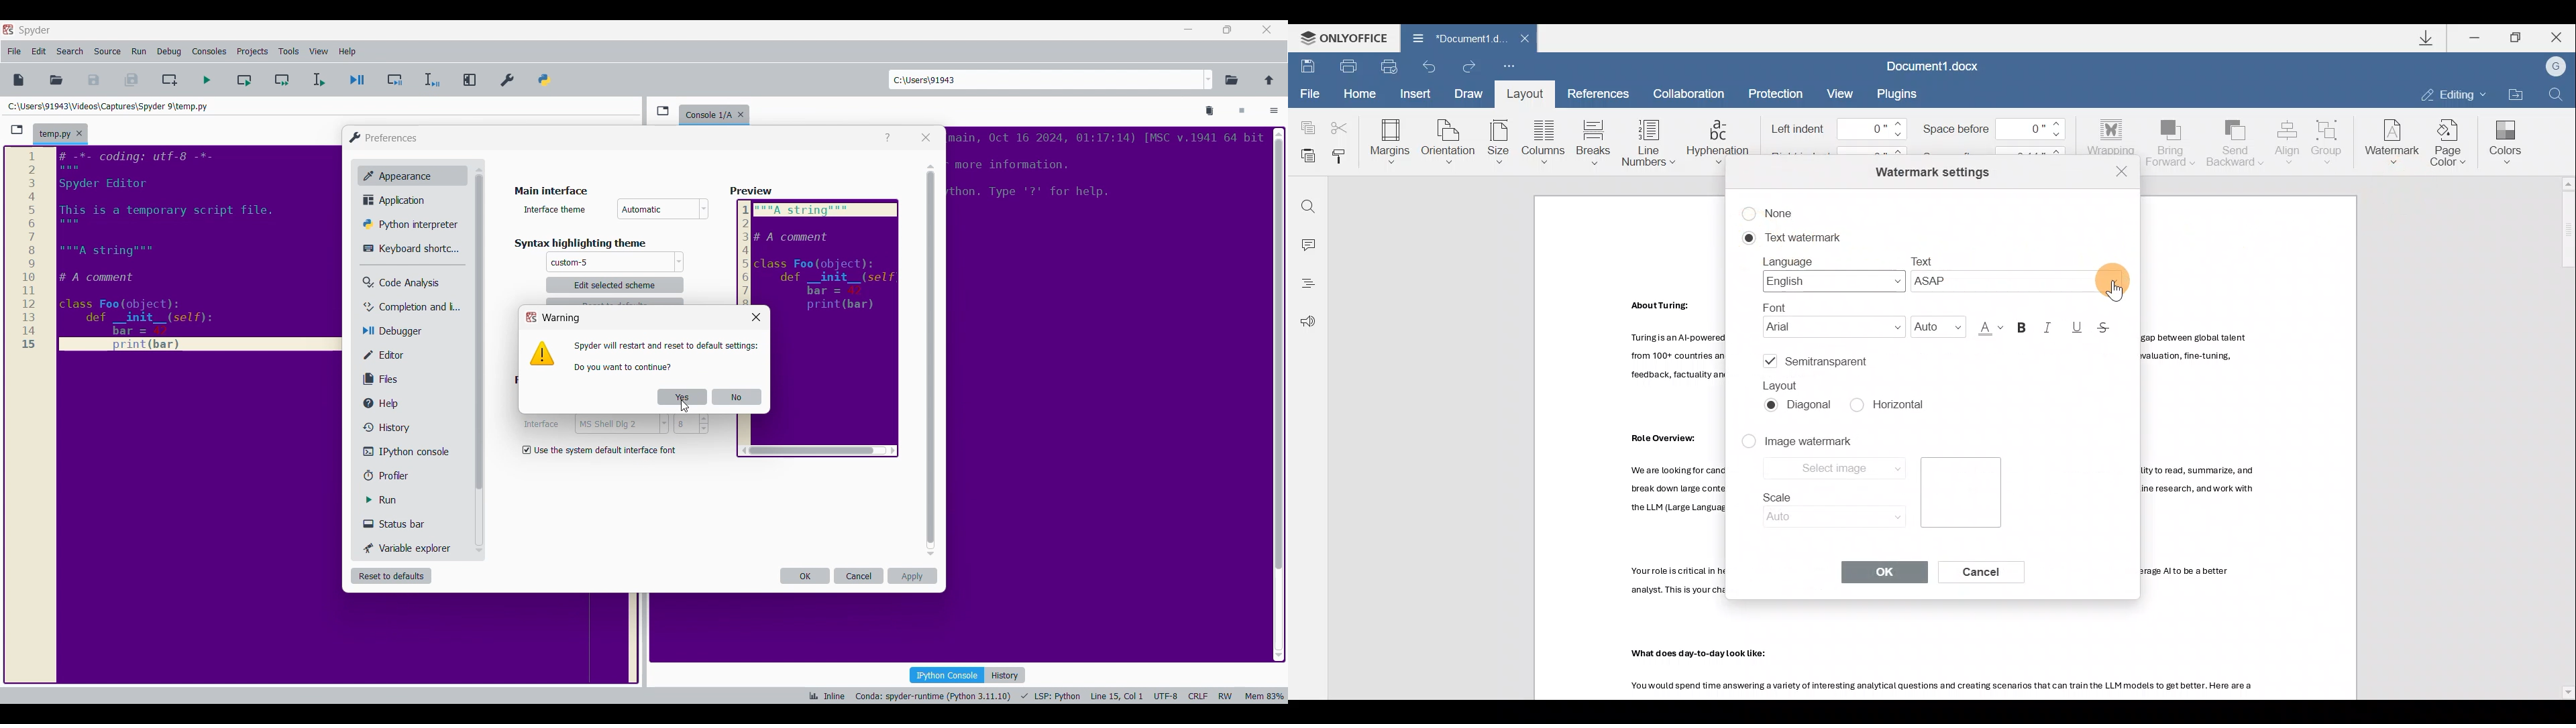  I want to click on Text watermark, so click(1788, 238).